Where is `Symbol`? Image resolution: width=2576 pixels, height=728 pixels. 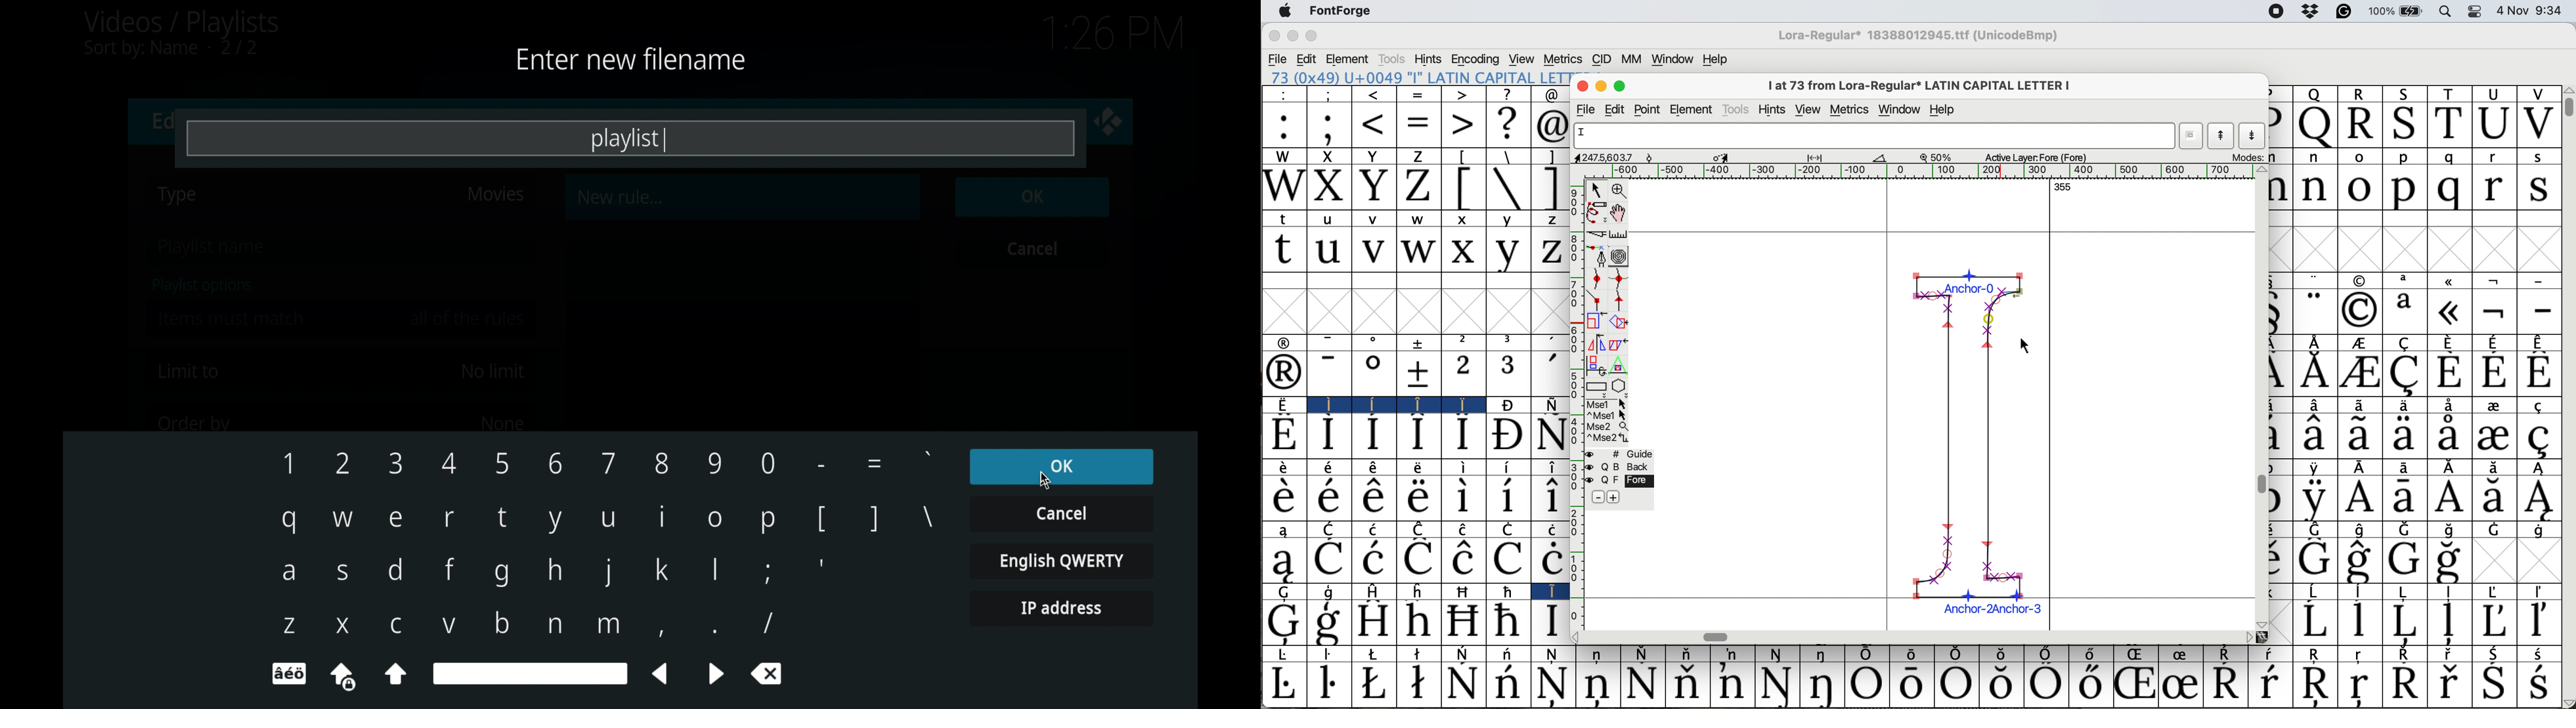
Symbol is located at coordinates (2407, 374).